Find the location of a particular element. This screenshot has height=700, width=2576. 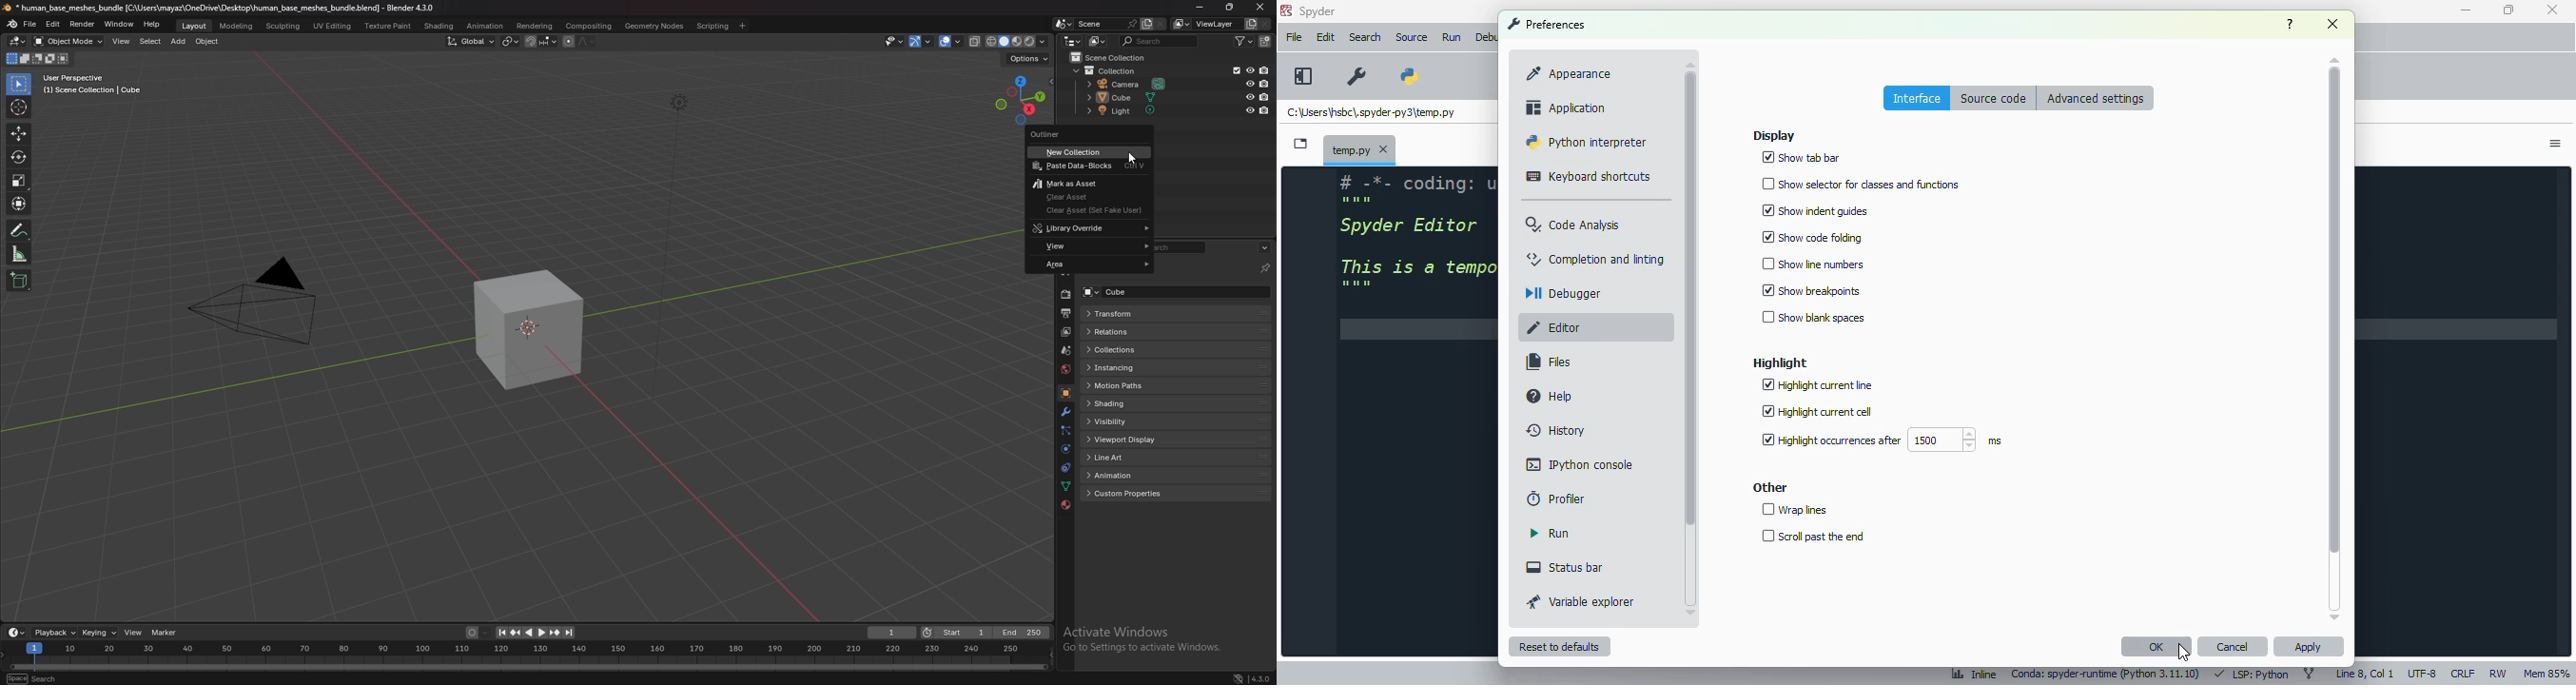

editor is located at coordinates (1562, 327).